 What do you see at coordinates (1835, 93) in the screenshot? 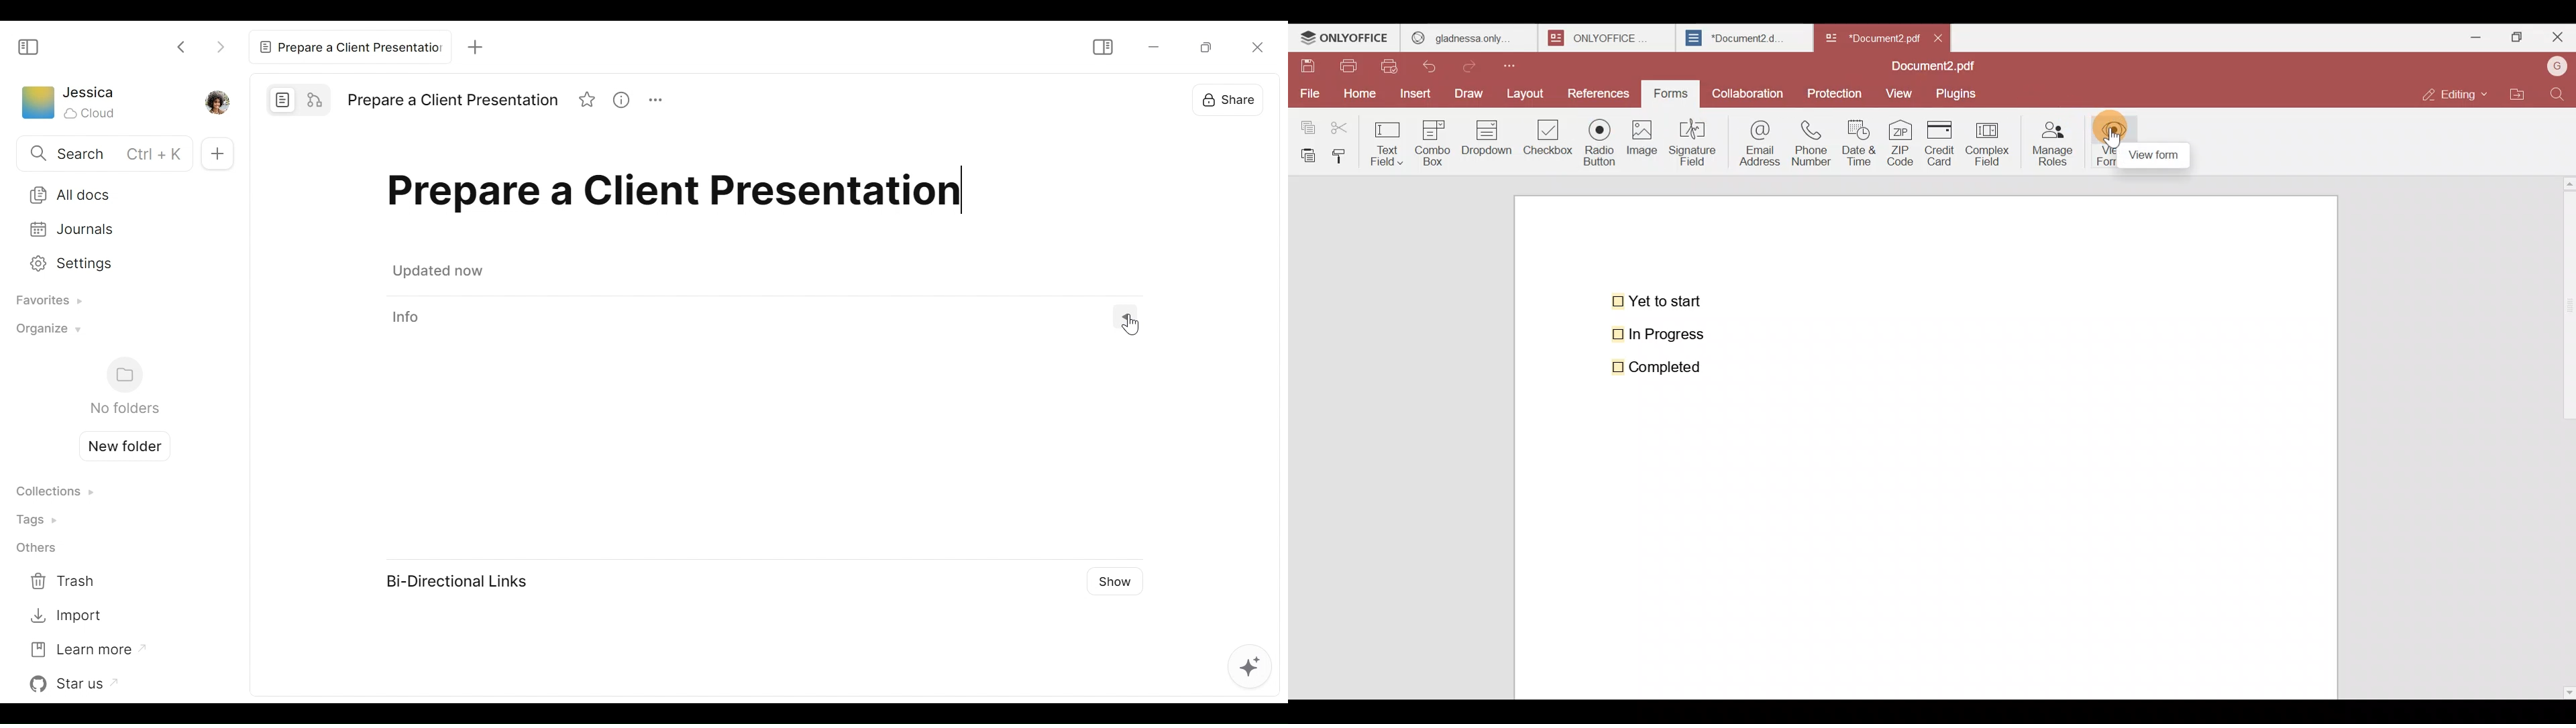
I see `Protection` at bounding box center [1835, 93].